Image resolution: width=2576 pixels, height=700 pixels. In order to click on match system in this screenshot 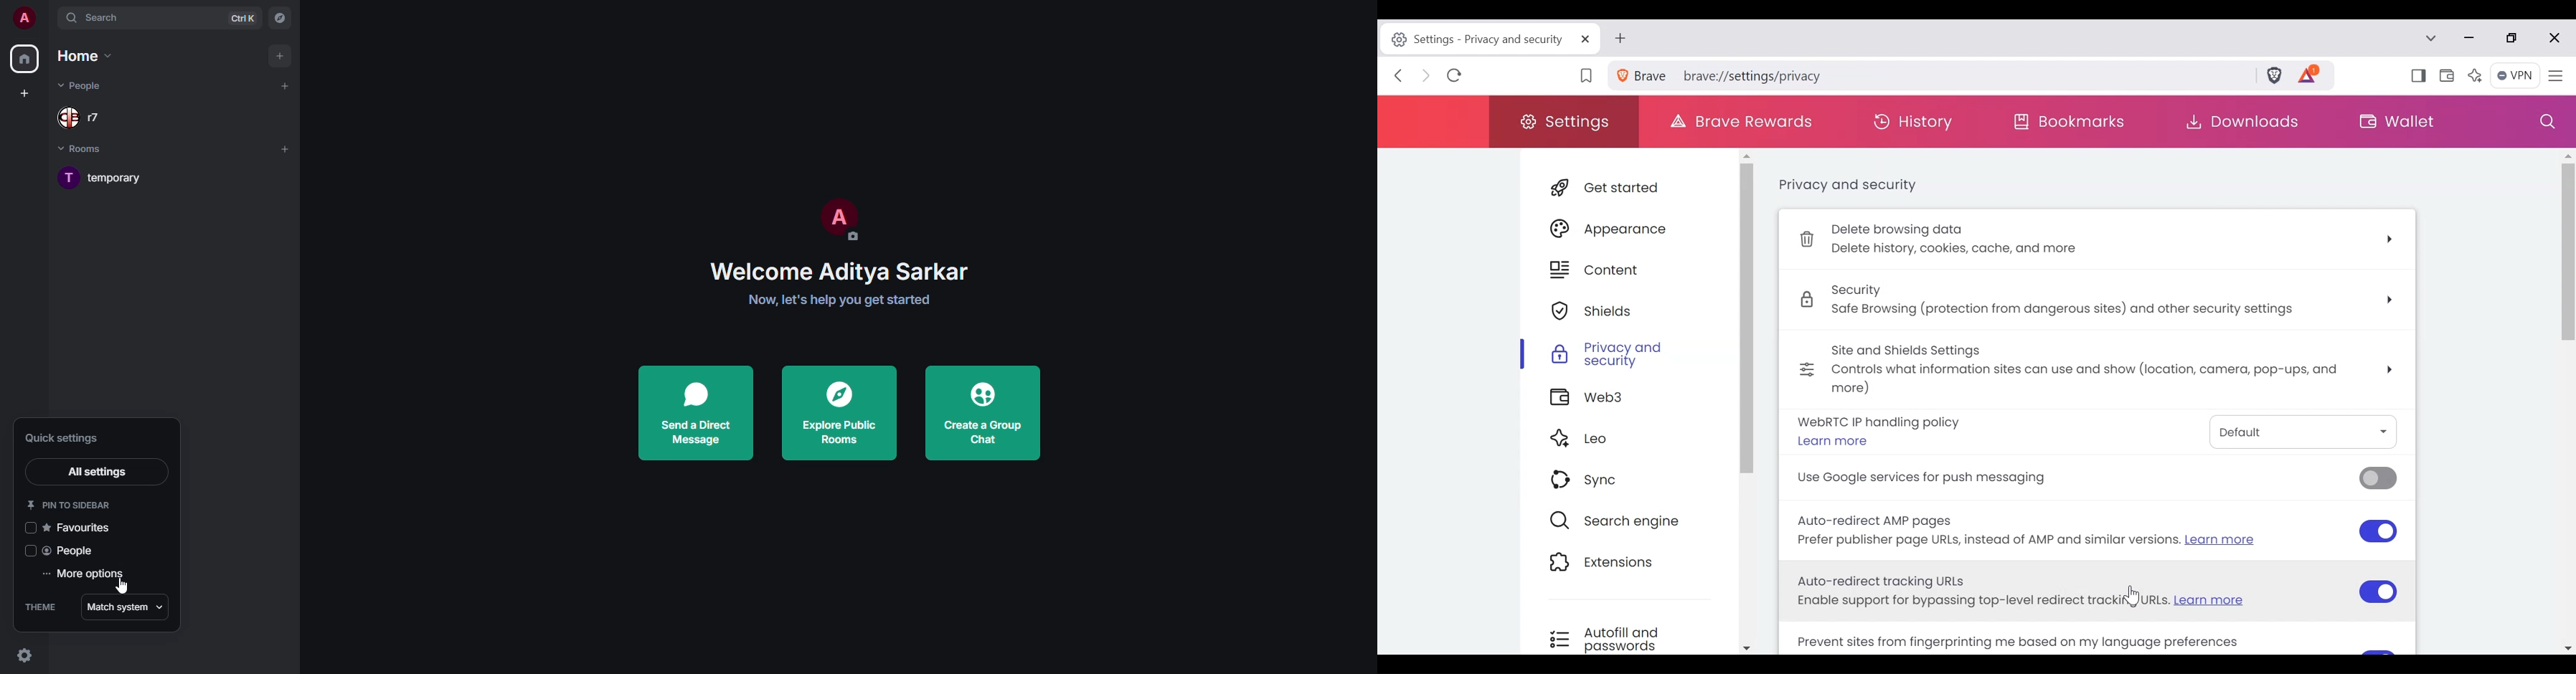, I will do `click(126, 607)`.